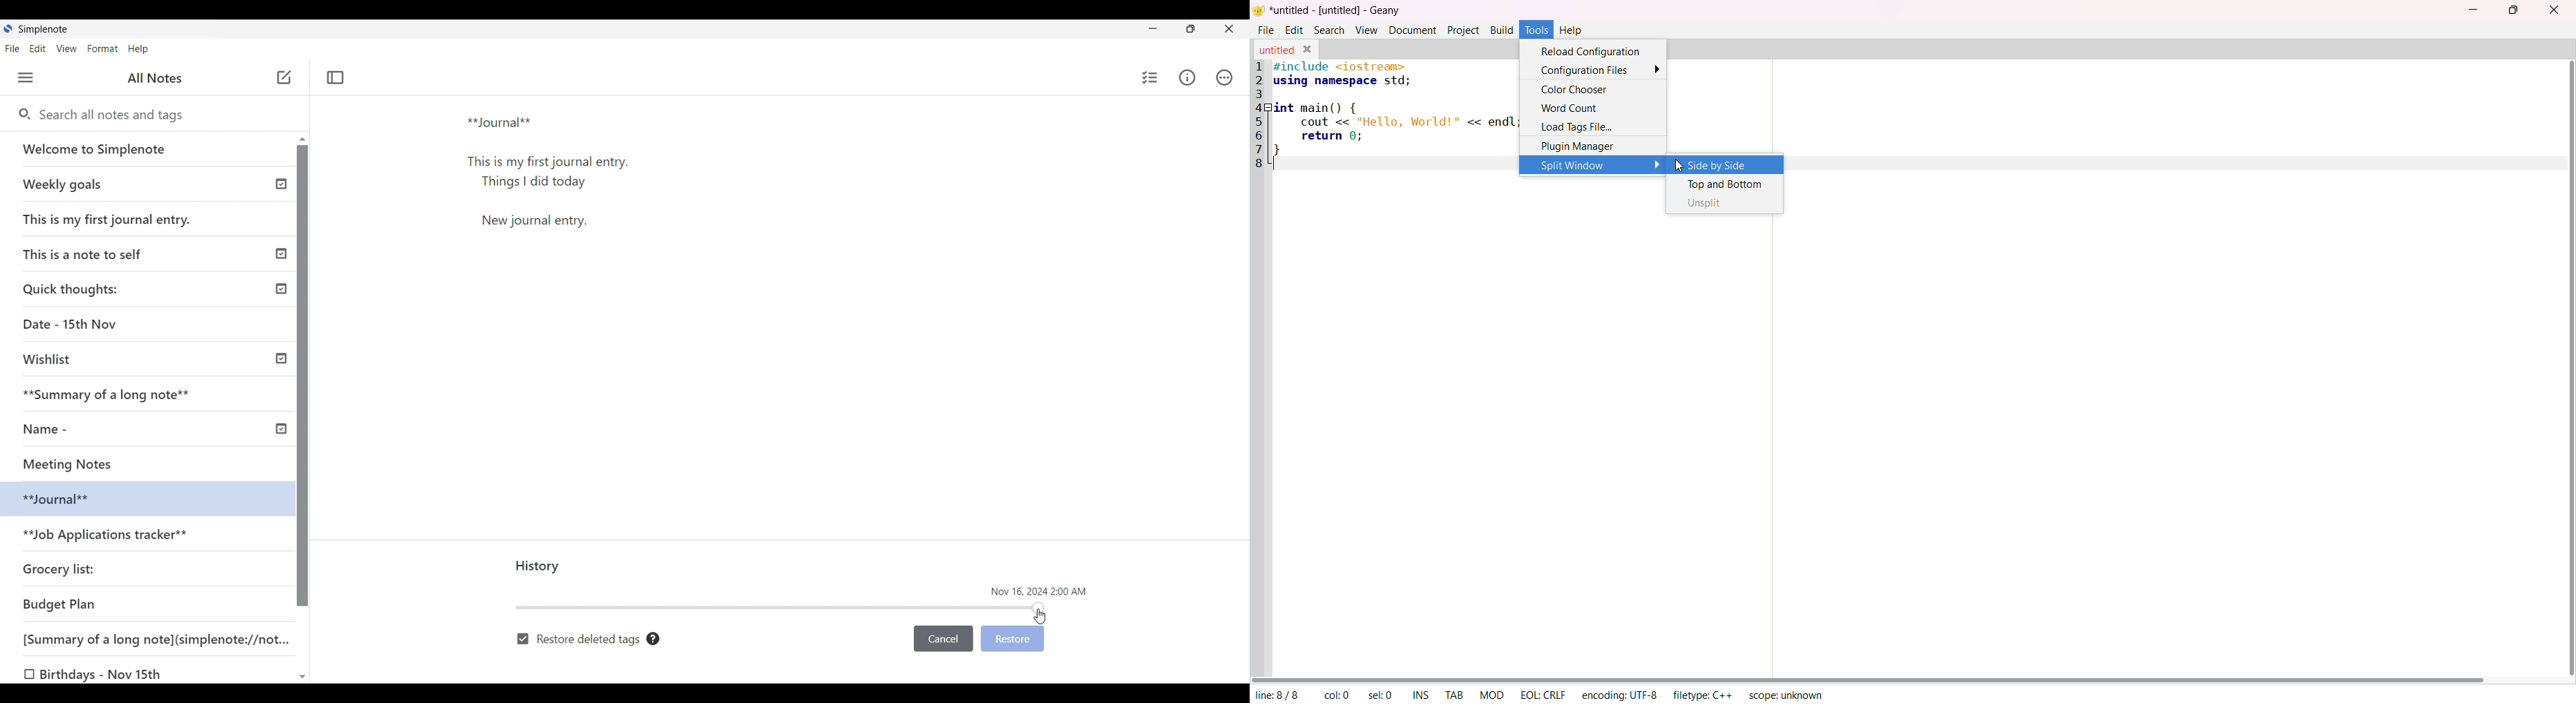  Describe the element at coordinates (139, 49) in the screenshot. I see `Help menu` at that location.